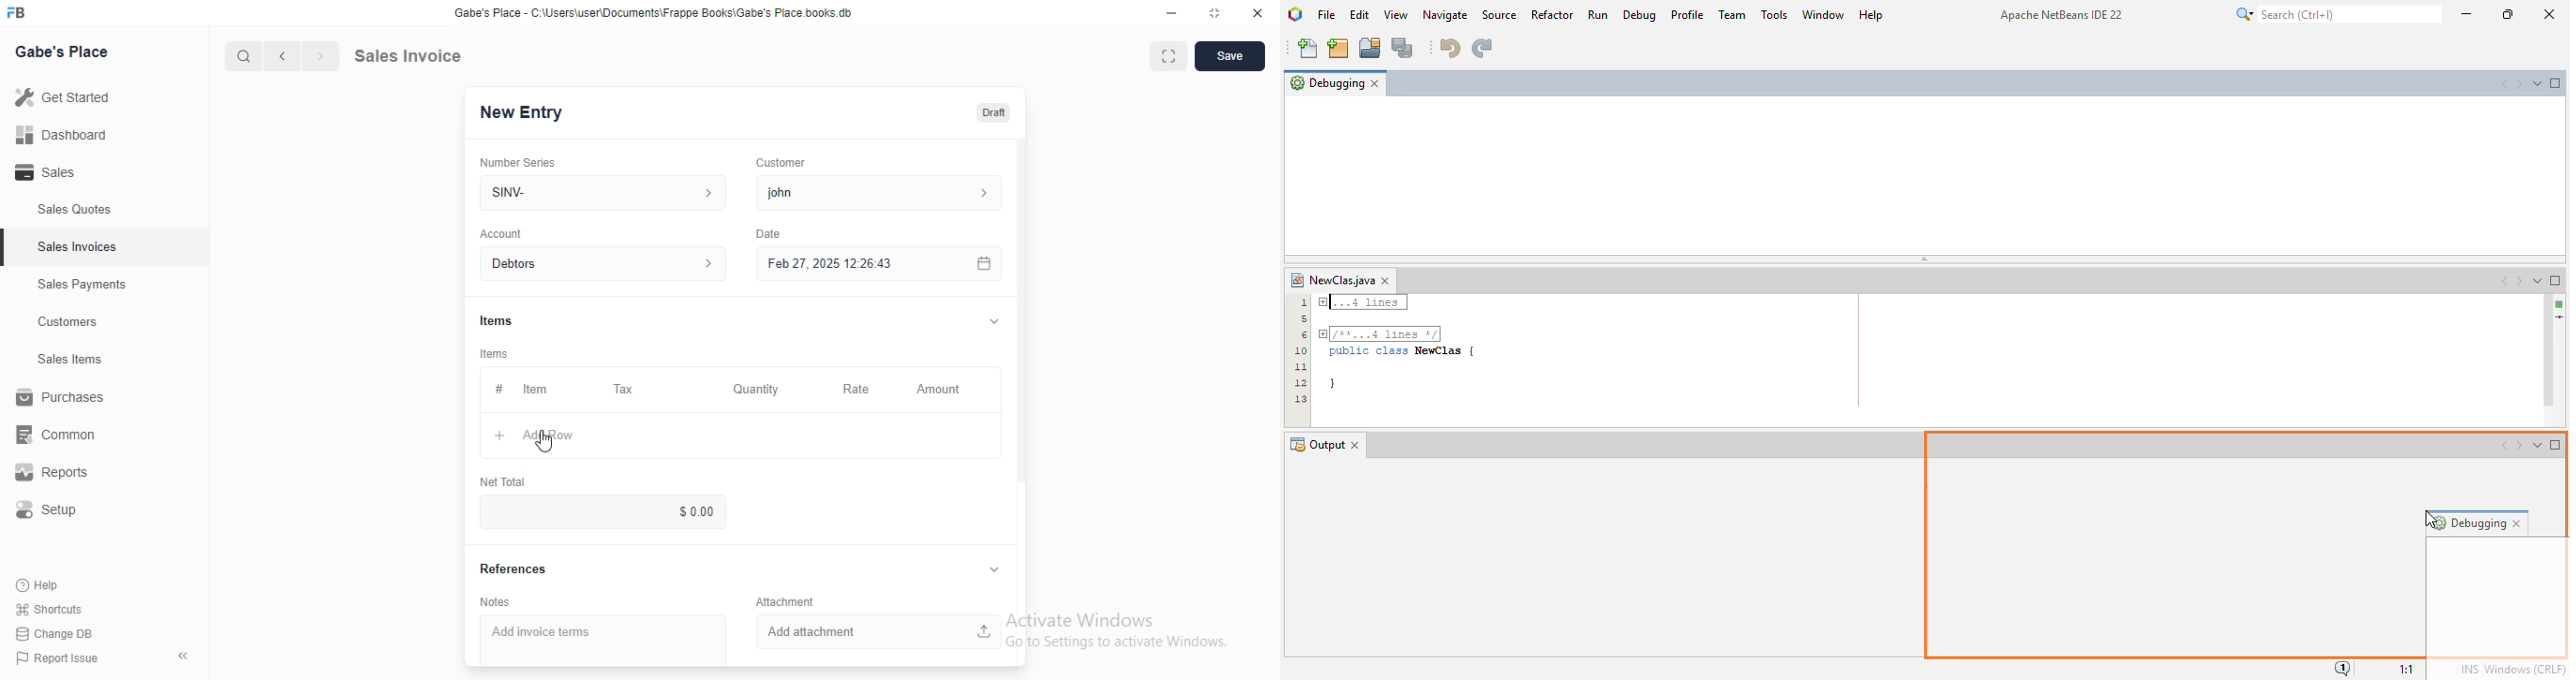 This screenshot has width=2576, height=700. I want to click on Amount, so click(943, 390).